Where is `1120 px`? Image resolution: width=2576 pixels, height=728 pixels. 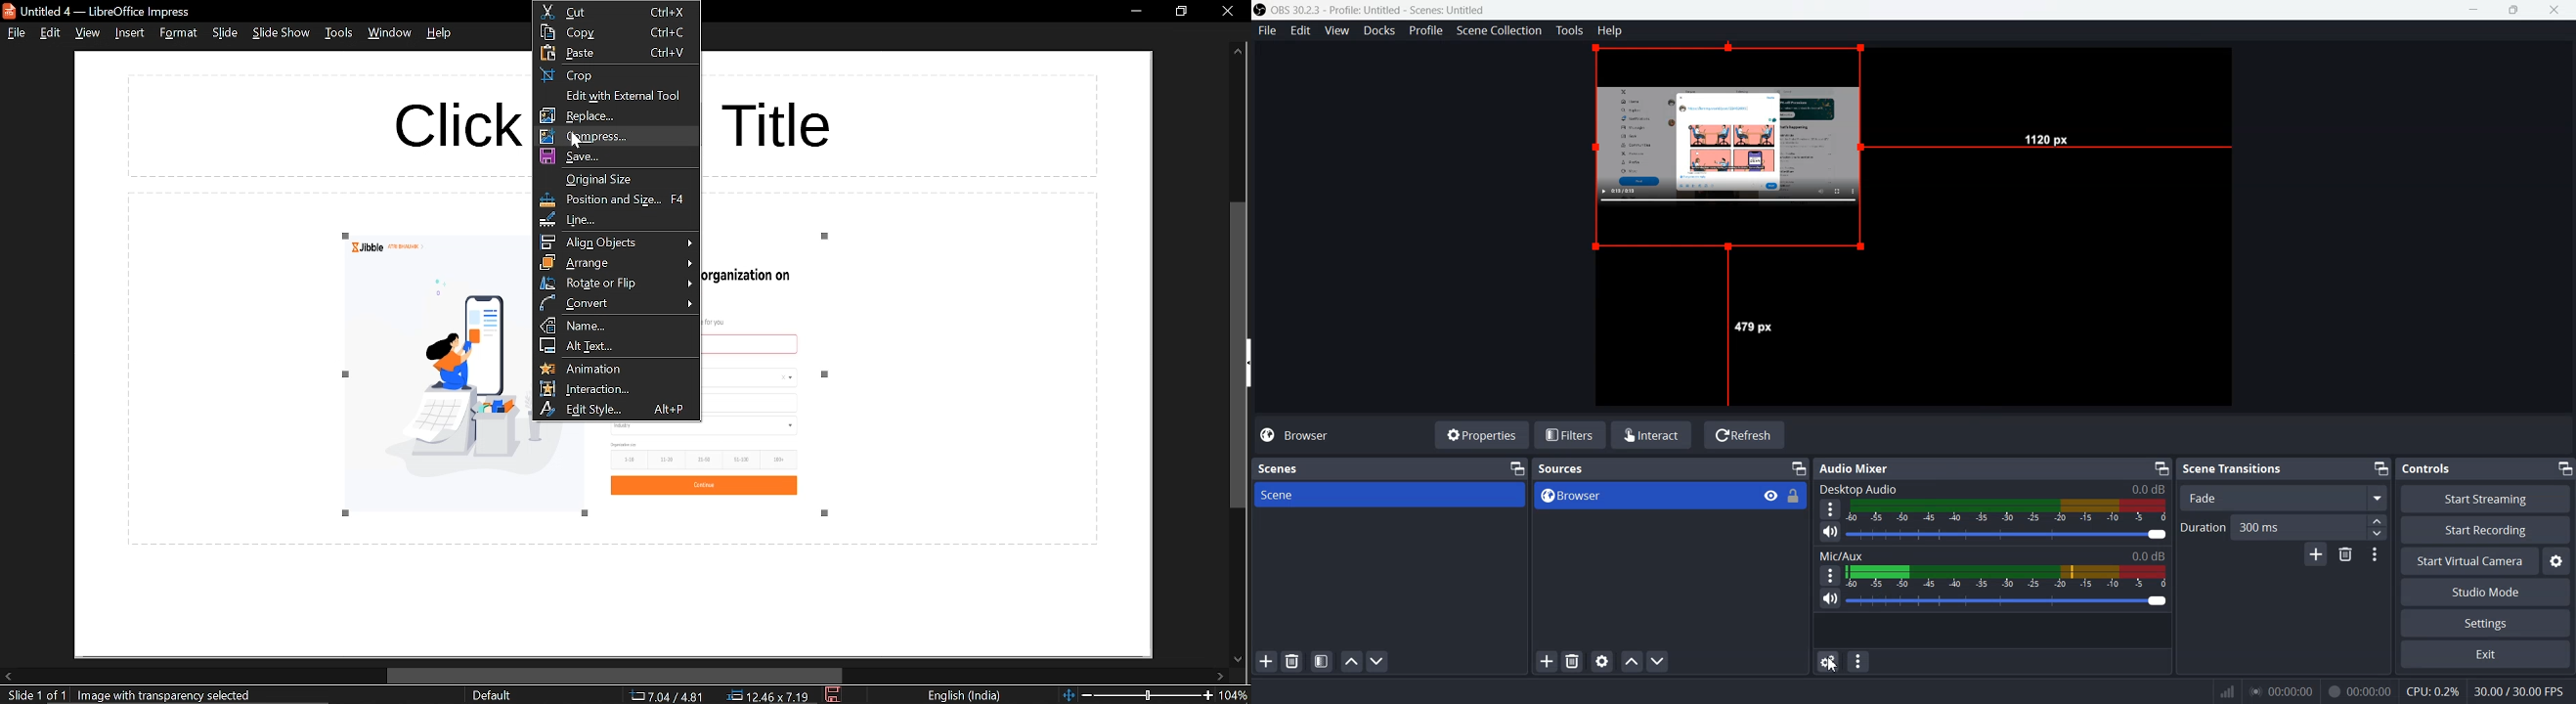
1120 px is located at coordinates (2050, 141).